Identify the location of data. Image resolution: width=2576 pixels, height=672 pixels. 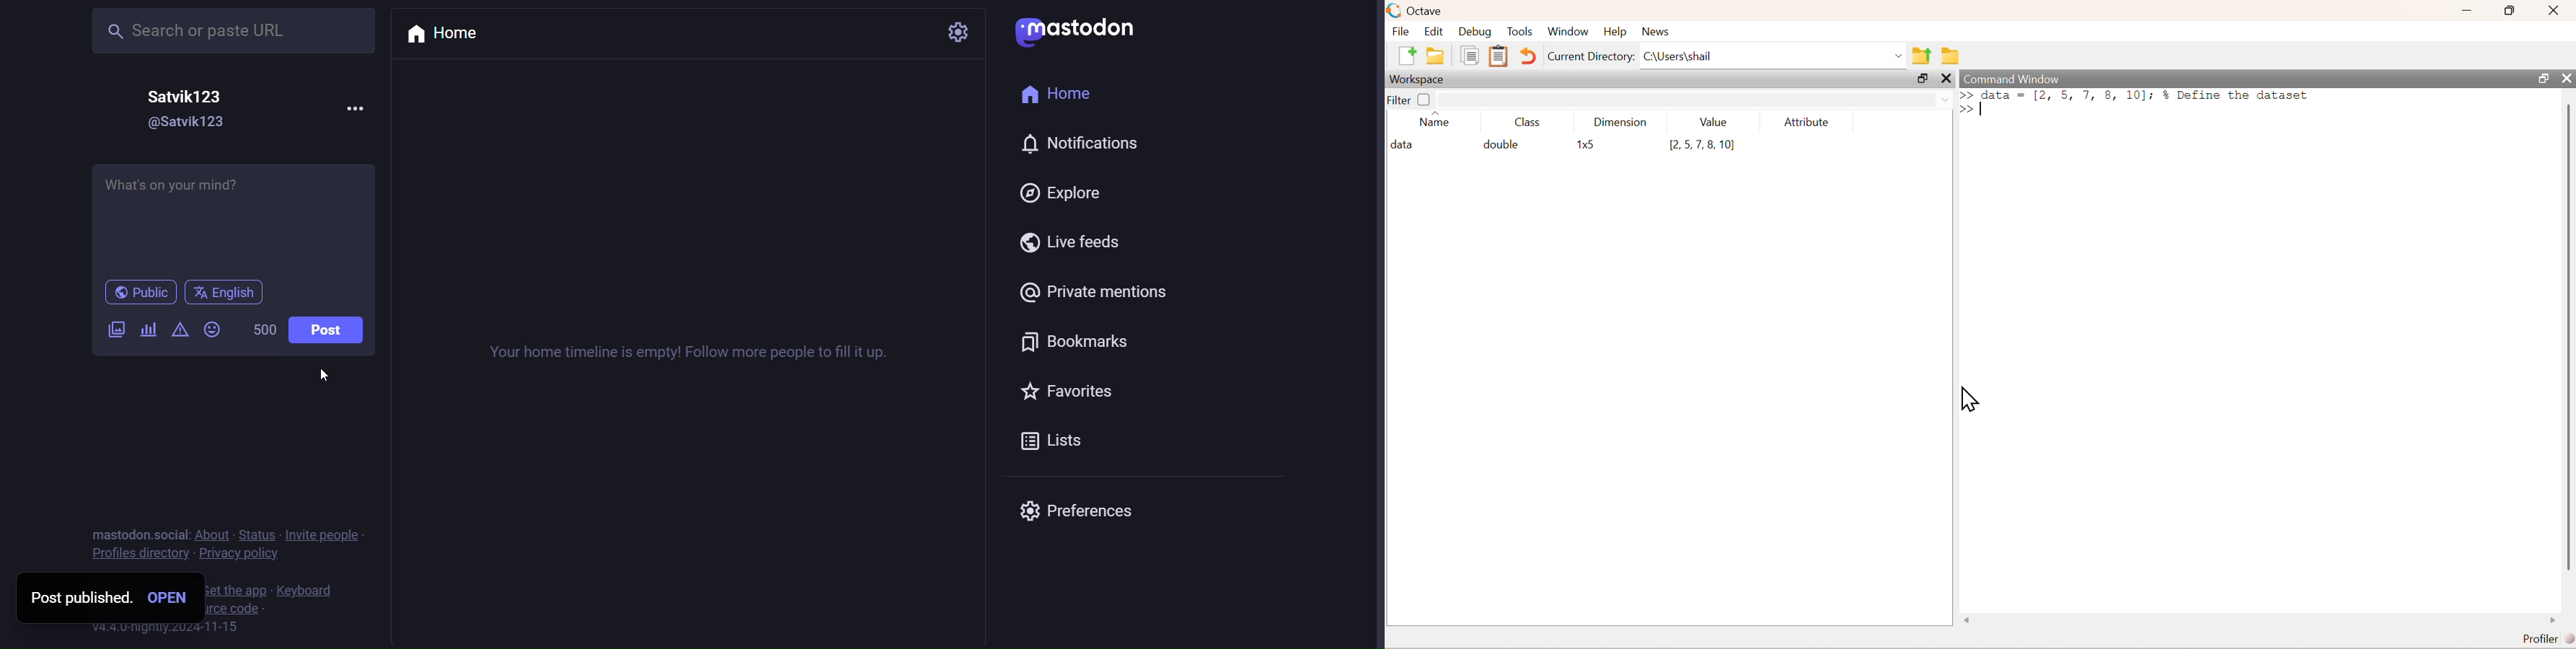
(1405, 145).